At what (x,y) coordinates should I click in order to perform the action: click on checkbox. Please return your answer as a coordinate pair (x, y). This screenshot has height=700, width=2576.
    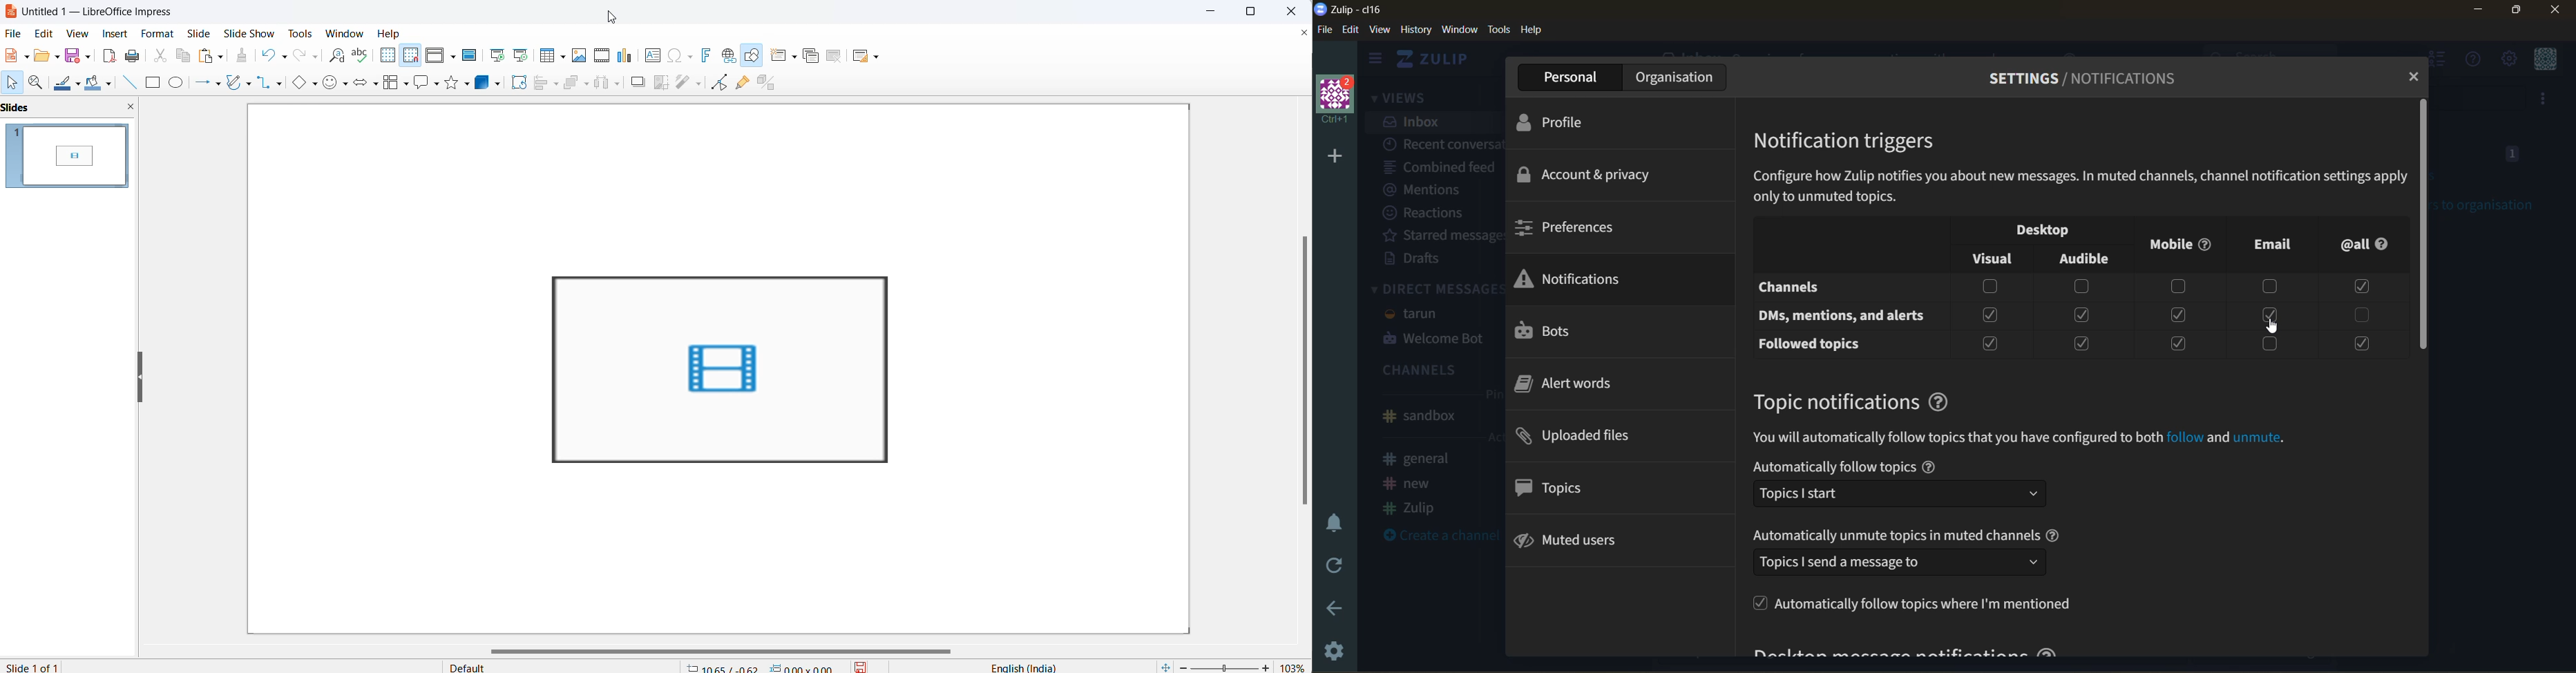
    Looking at the image, I should click on (2274, 343).